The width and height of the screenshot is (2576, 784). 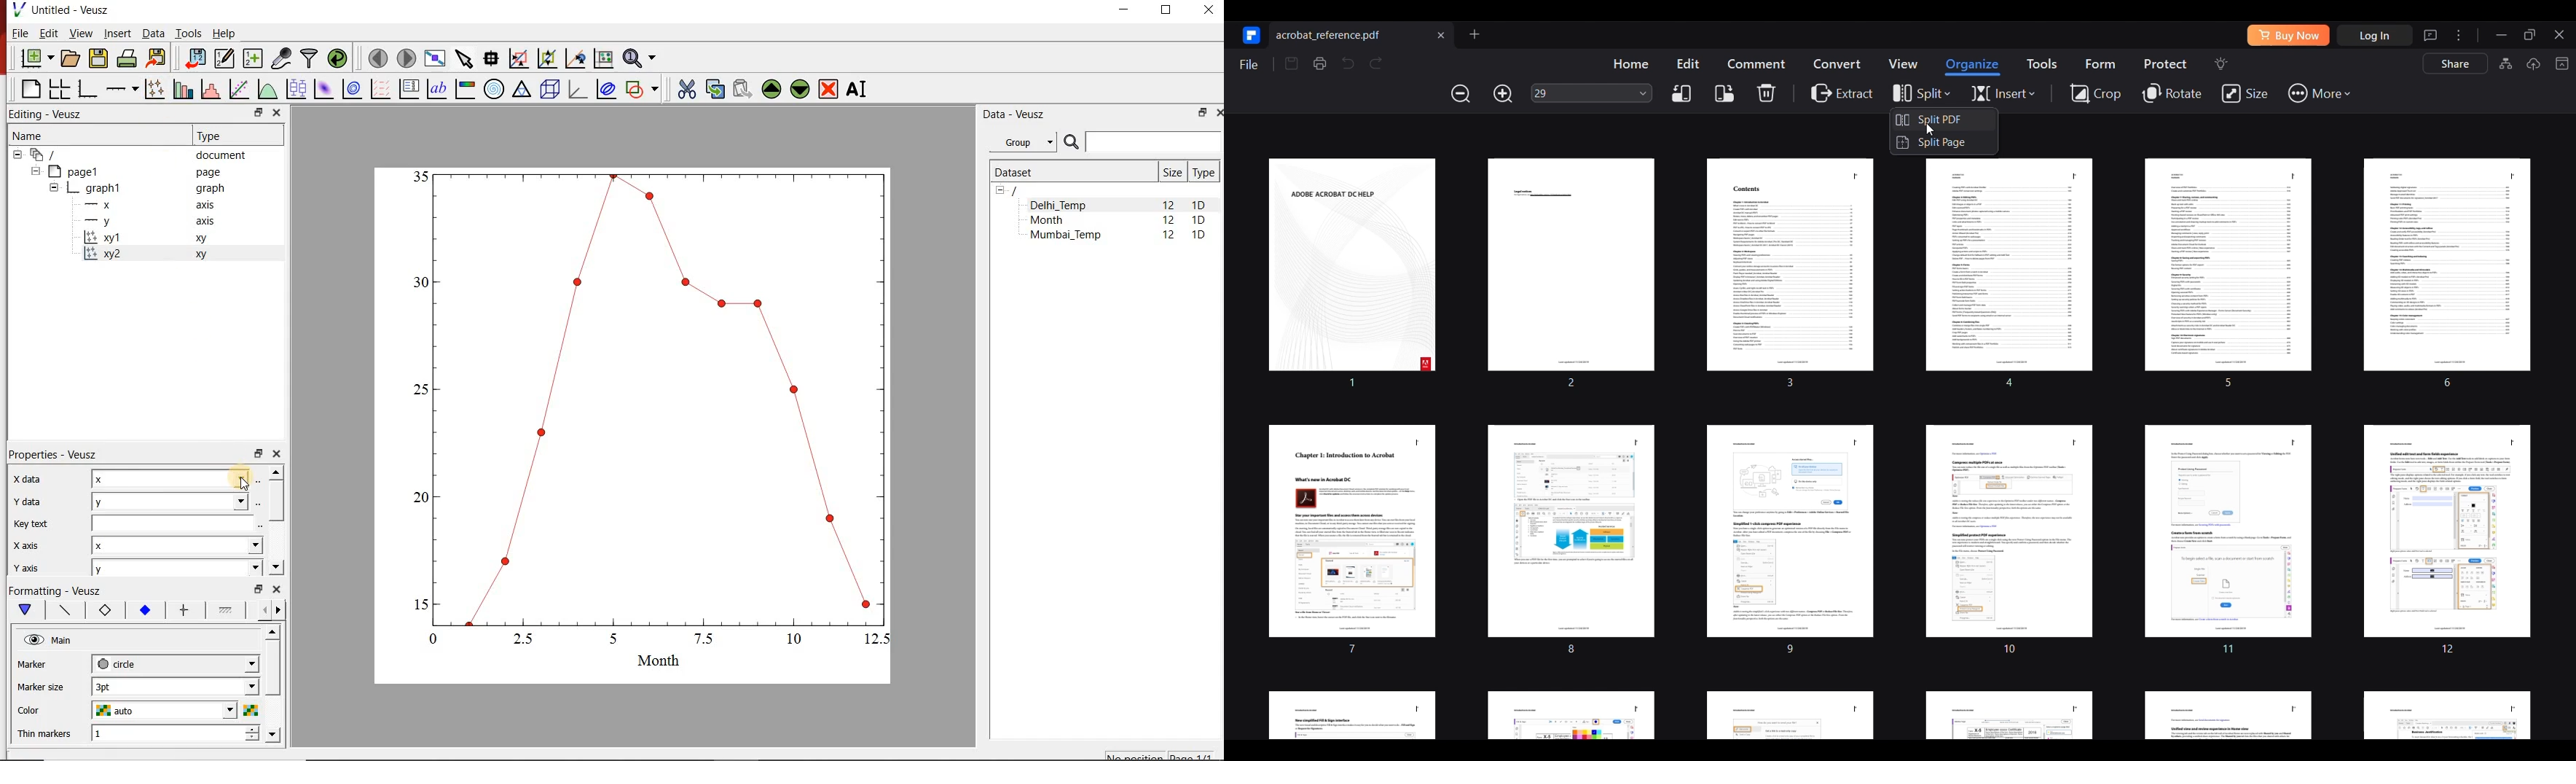 I want to click on cursor, so click(x=243, y=477).